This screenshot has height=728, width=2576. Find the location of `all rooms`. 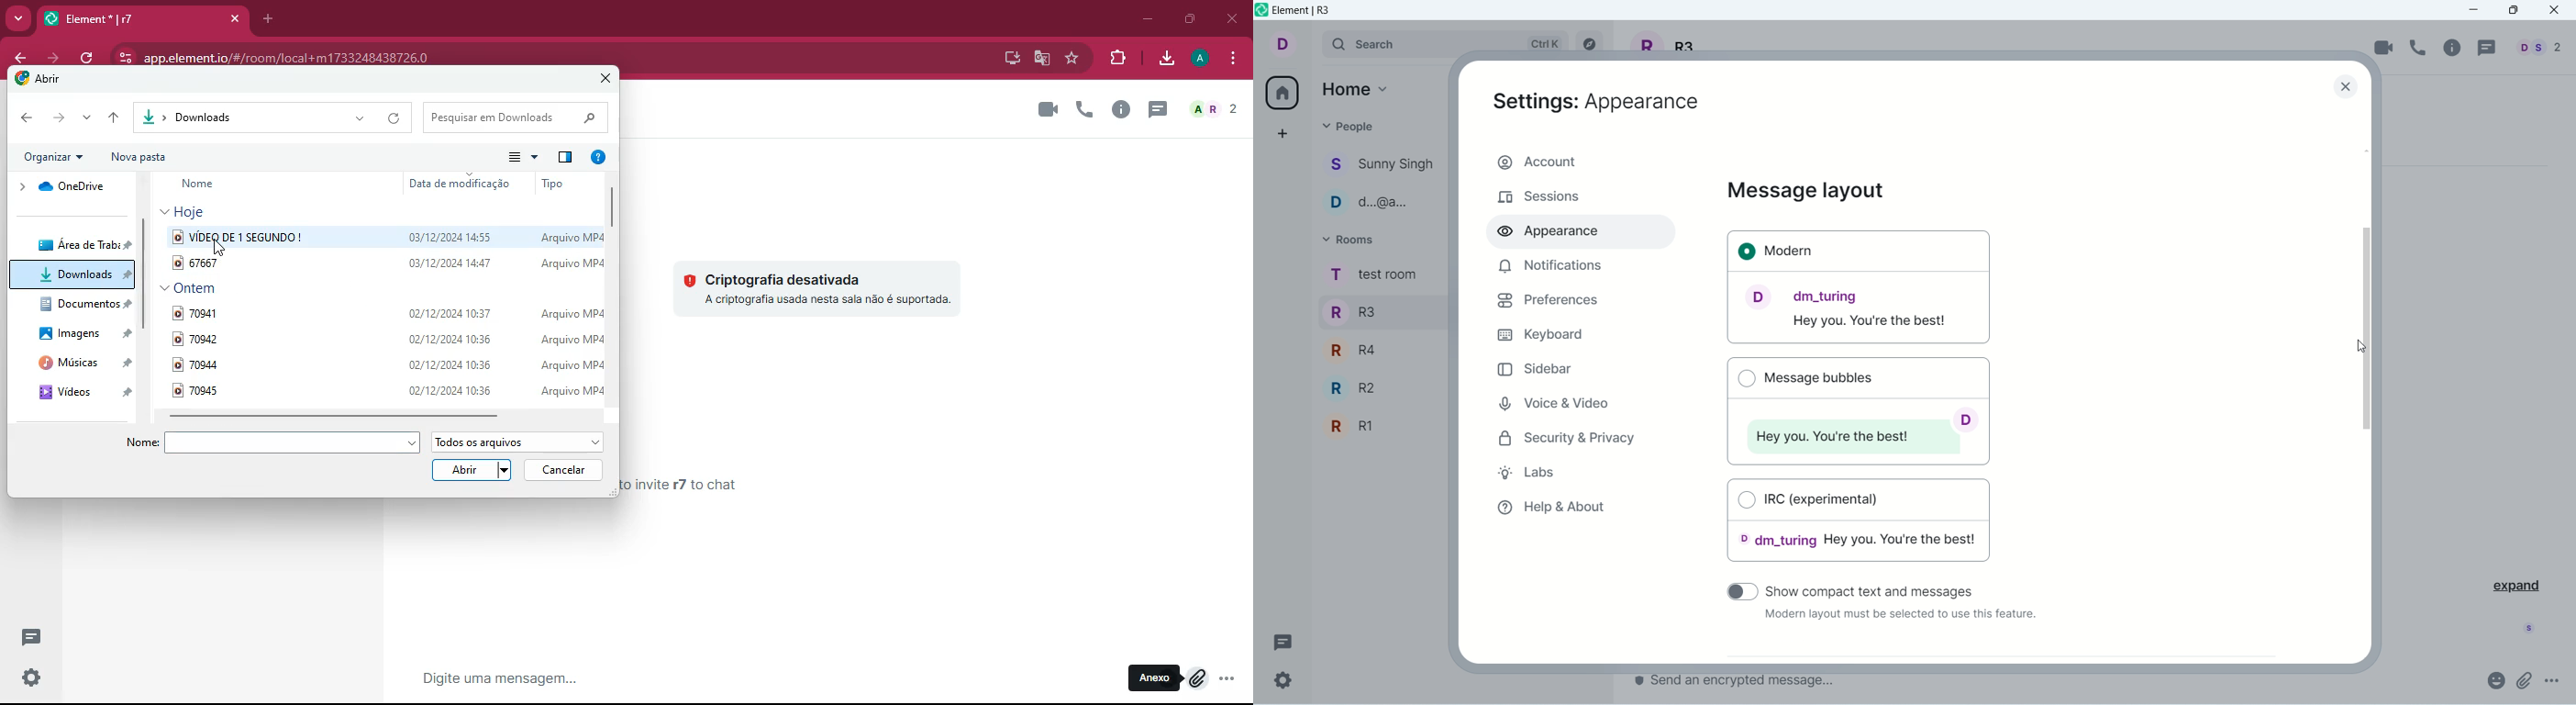

all rooms is located at coordinates (1279, 92).